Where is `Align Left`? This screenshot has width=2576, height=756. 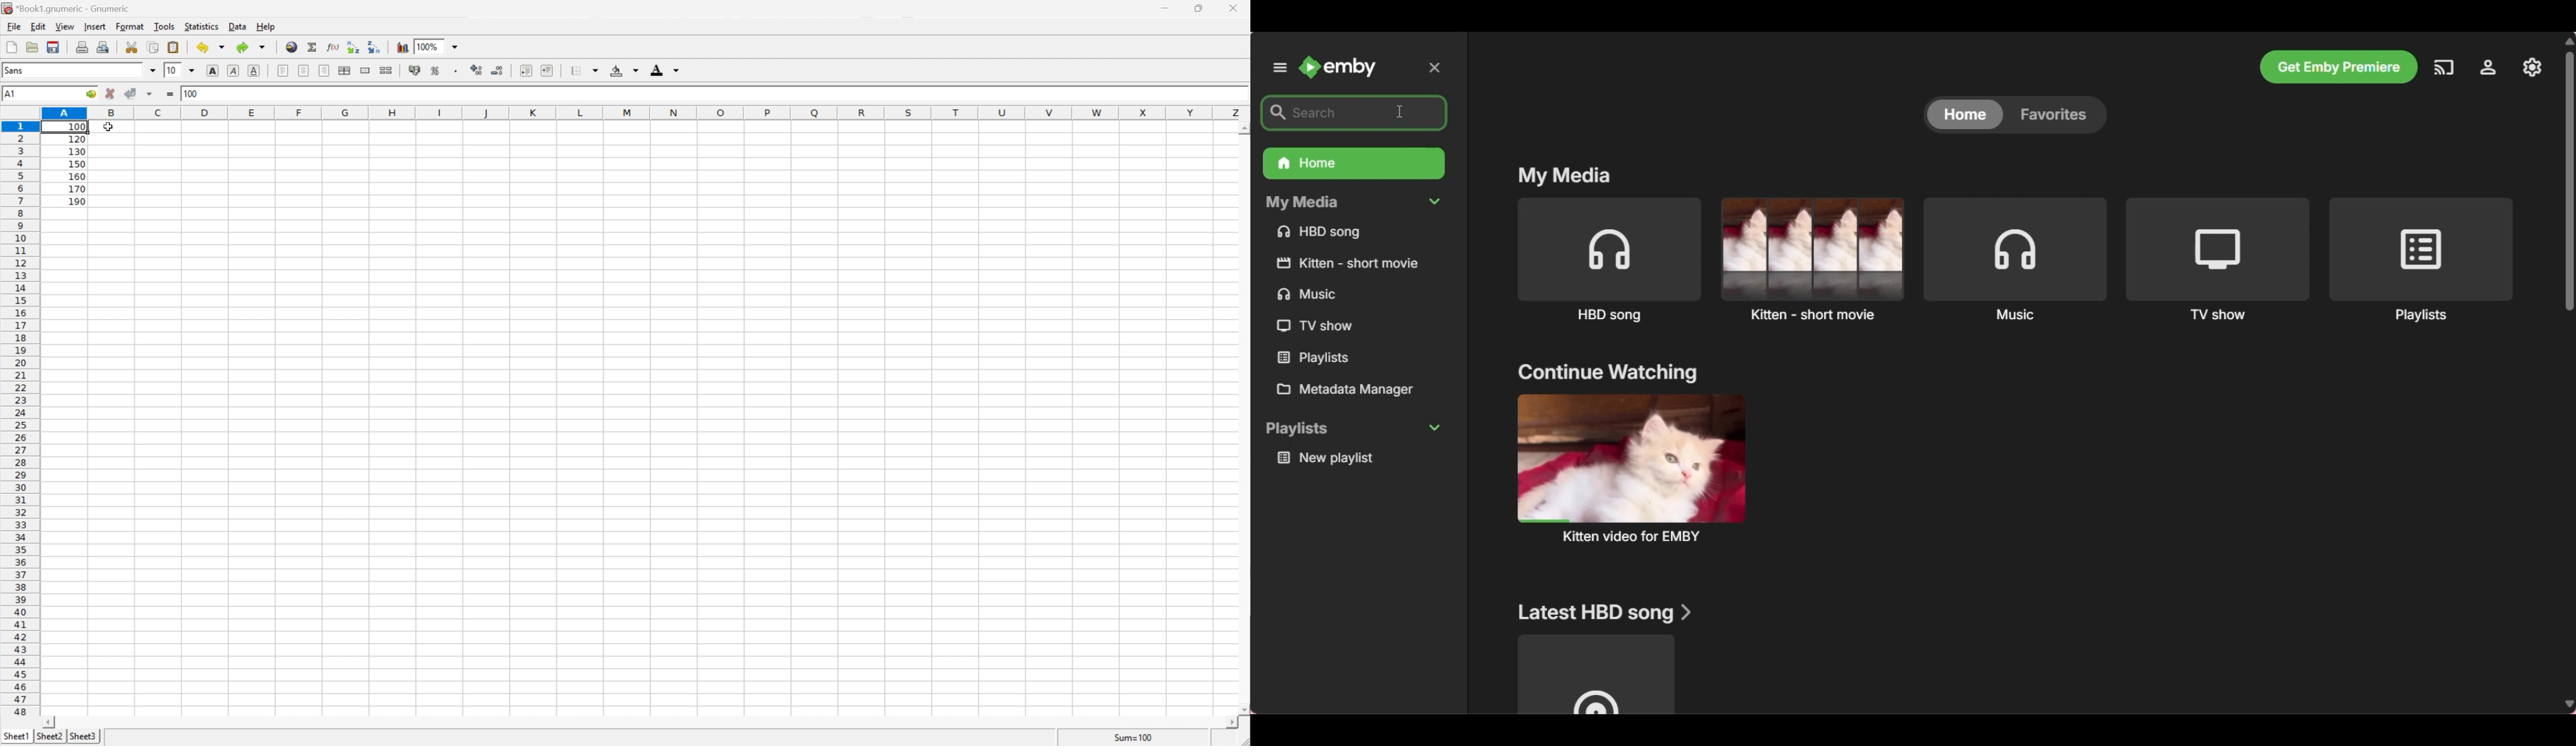
Align Left is located at coordinates (282, 70).